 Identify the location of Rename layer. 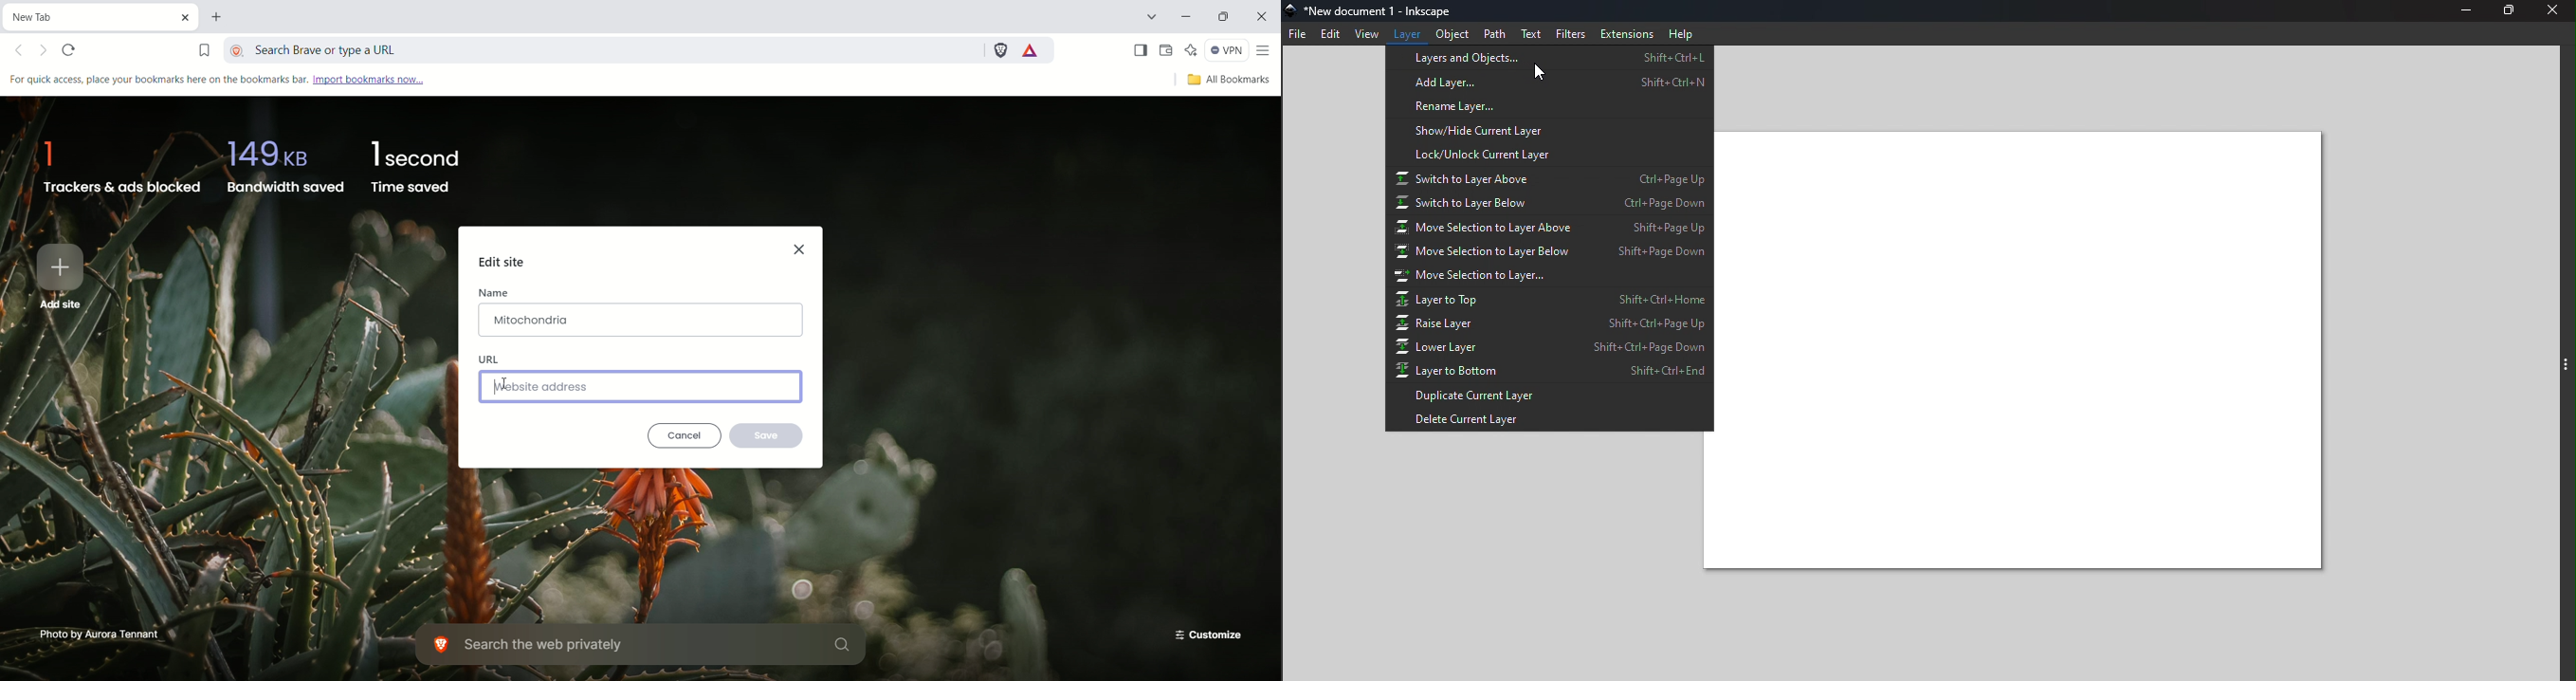
(1547, 107).